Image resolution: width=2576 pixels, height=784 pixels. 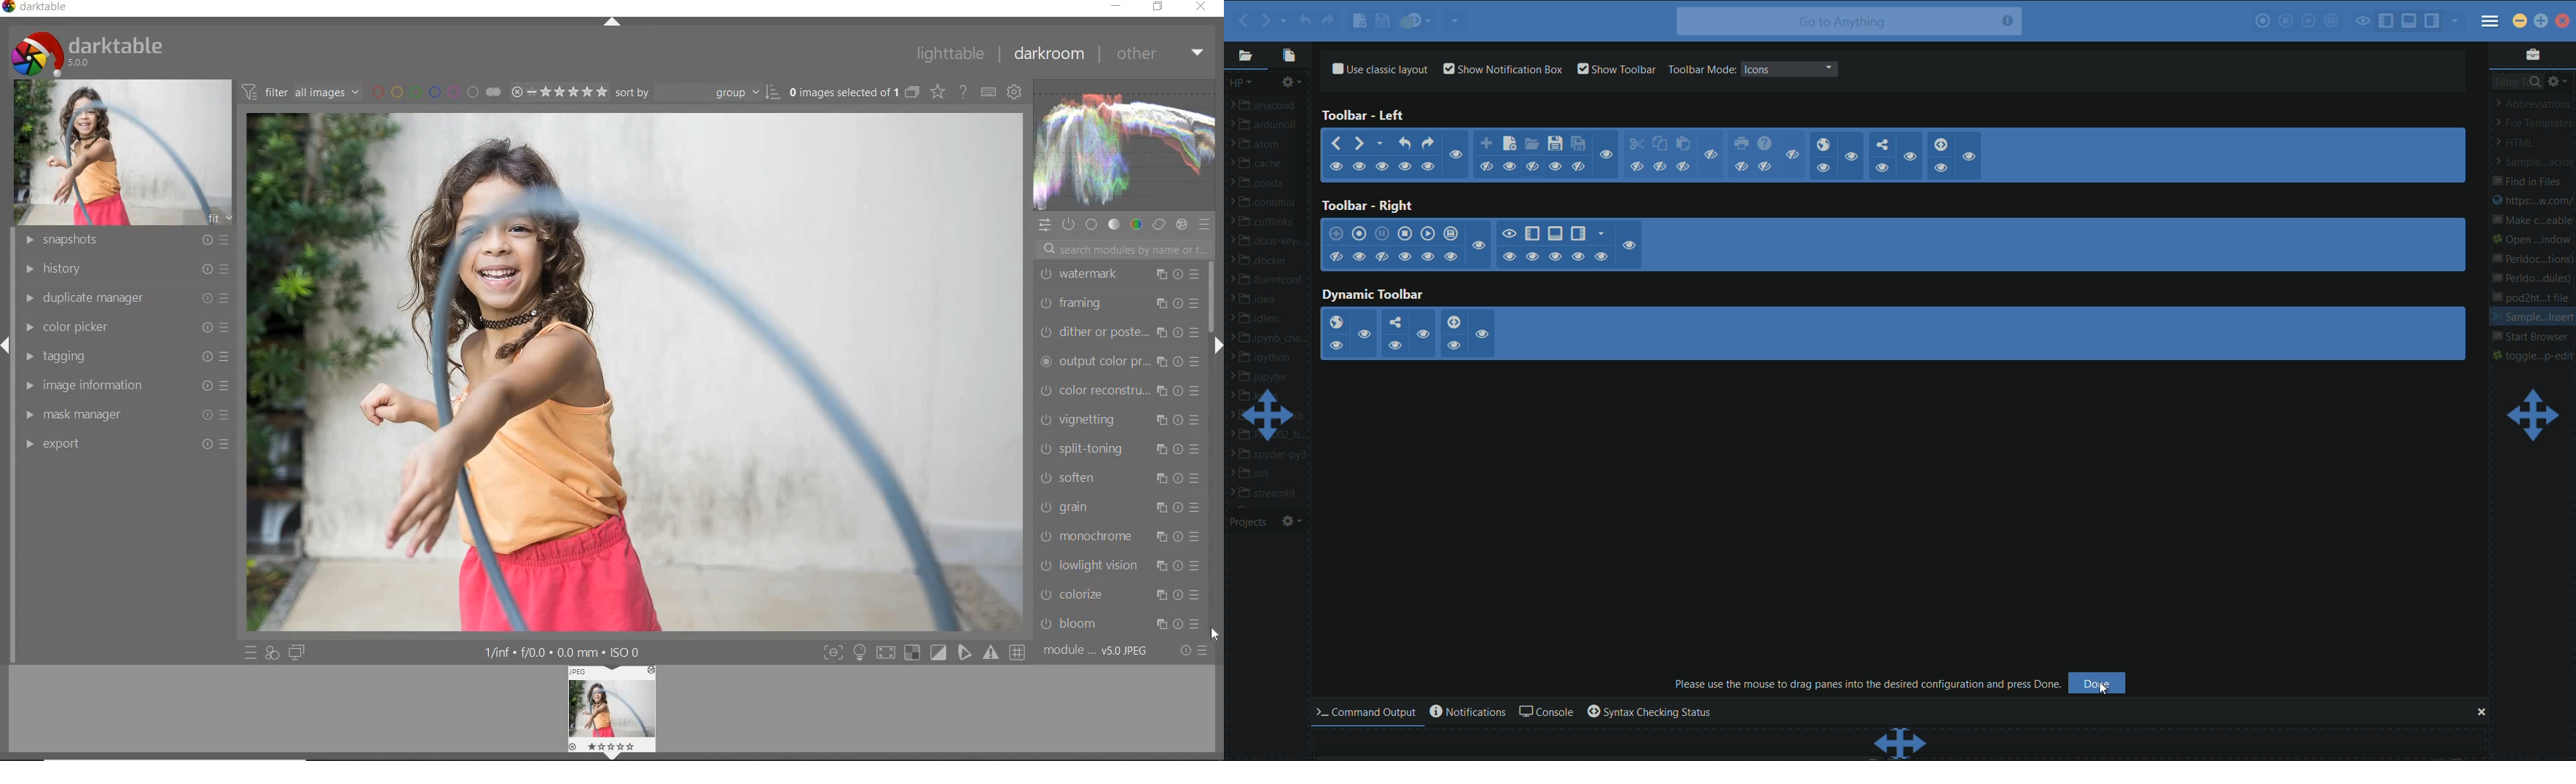 I want to click on reset or preset preference, so click(x=1194, y=653).